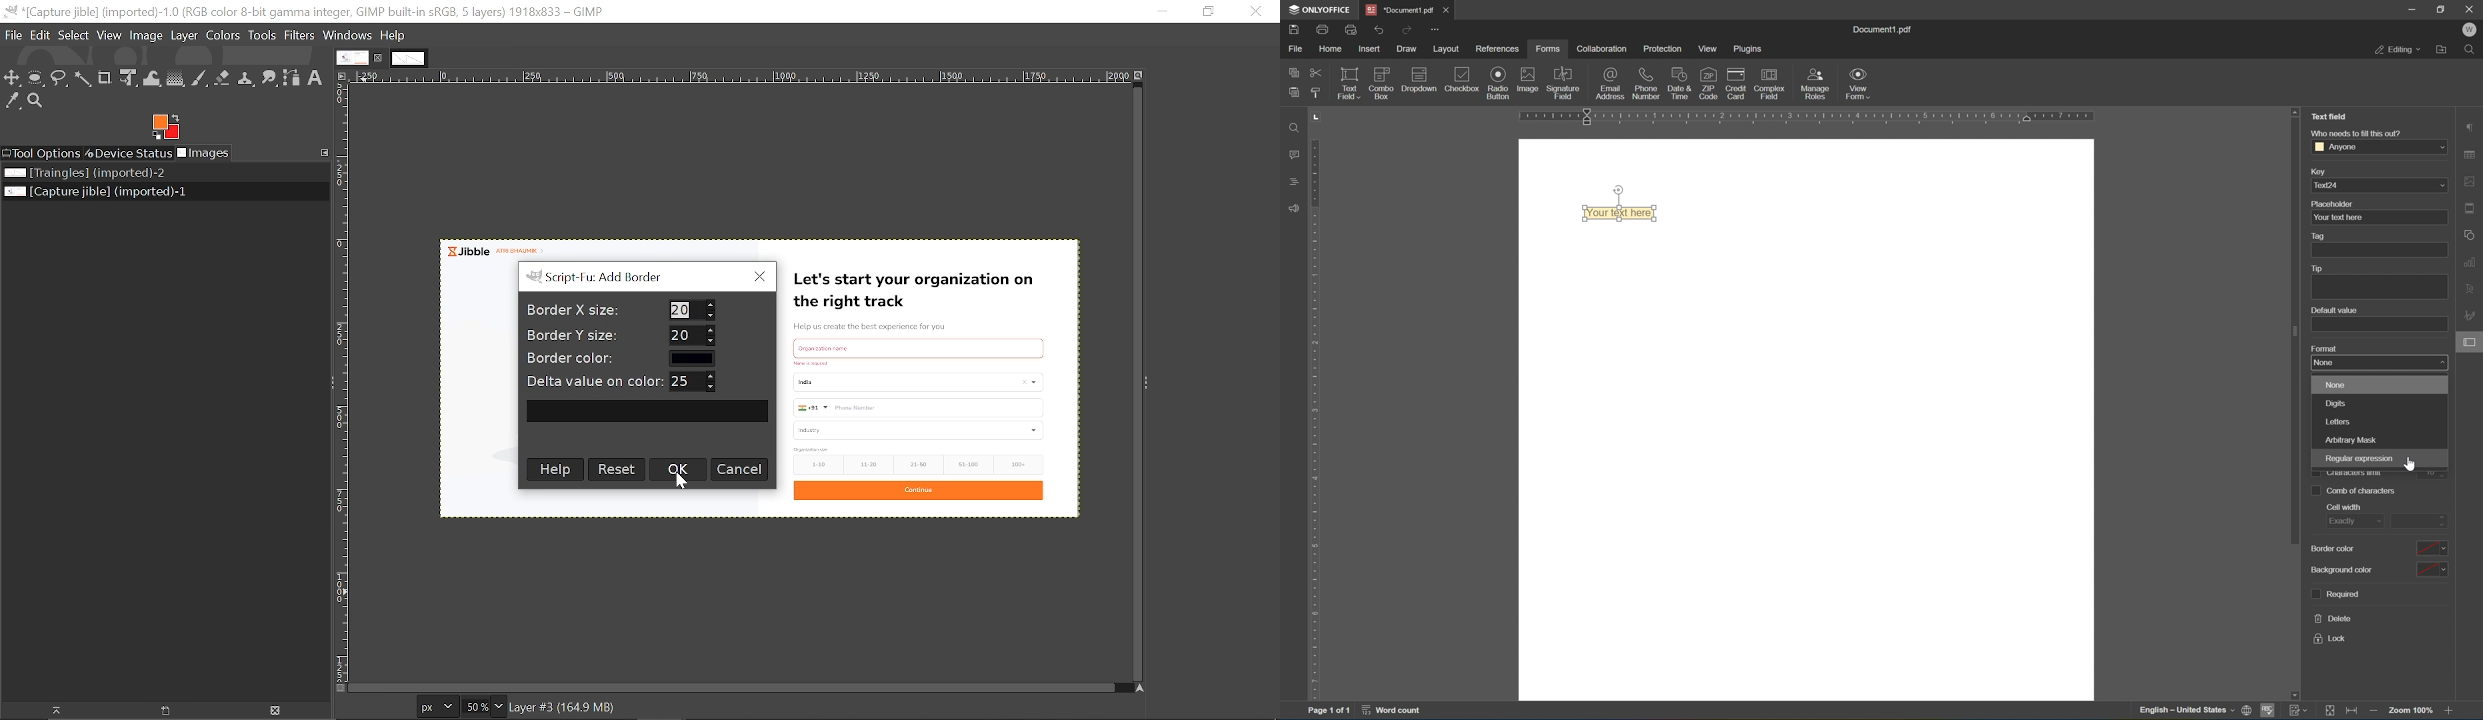 The image size is (2492, 728). I want to click on Toggle quick mask on/off, so click(338, 689).